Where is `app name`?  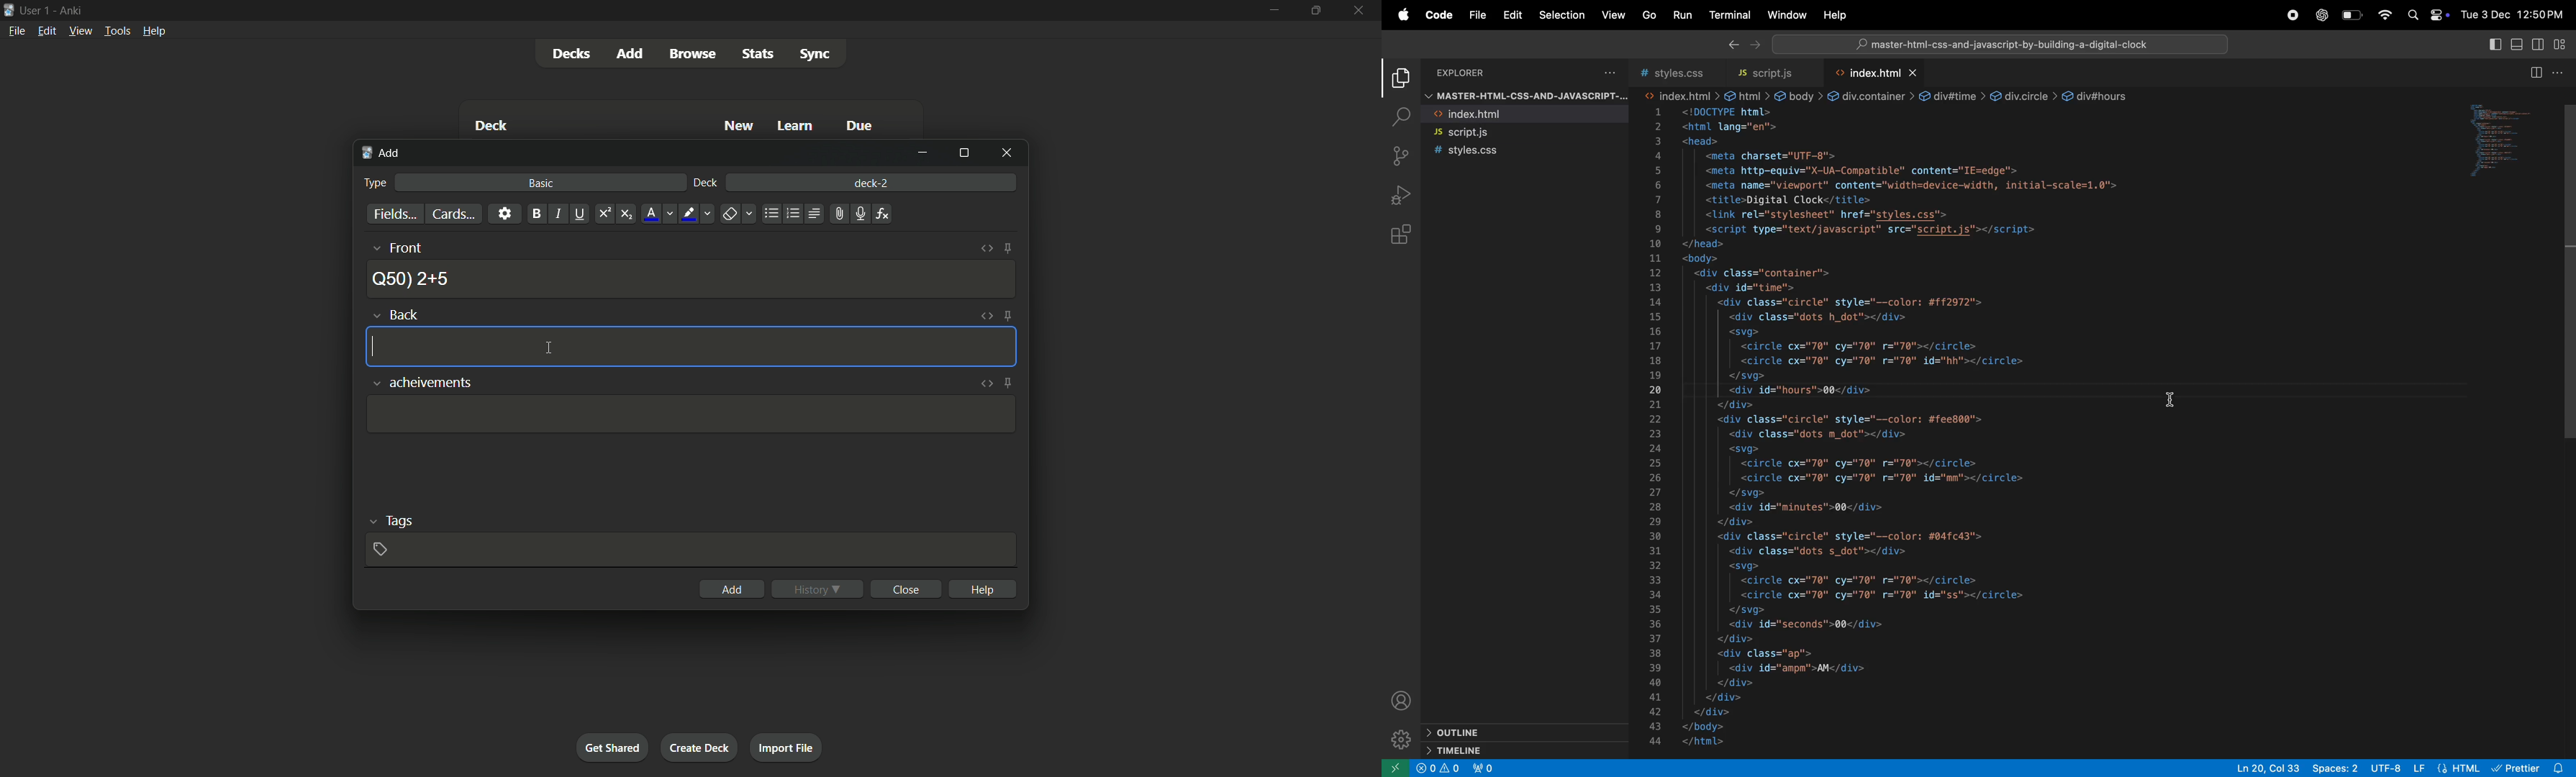 app name is located at coordinates (71, 11).